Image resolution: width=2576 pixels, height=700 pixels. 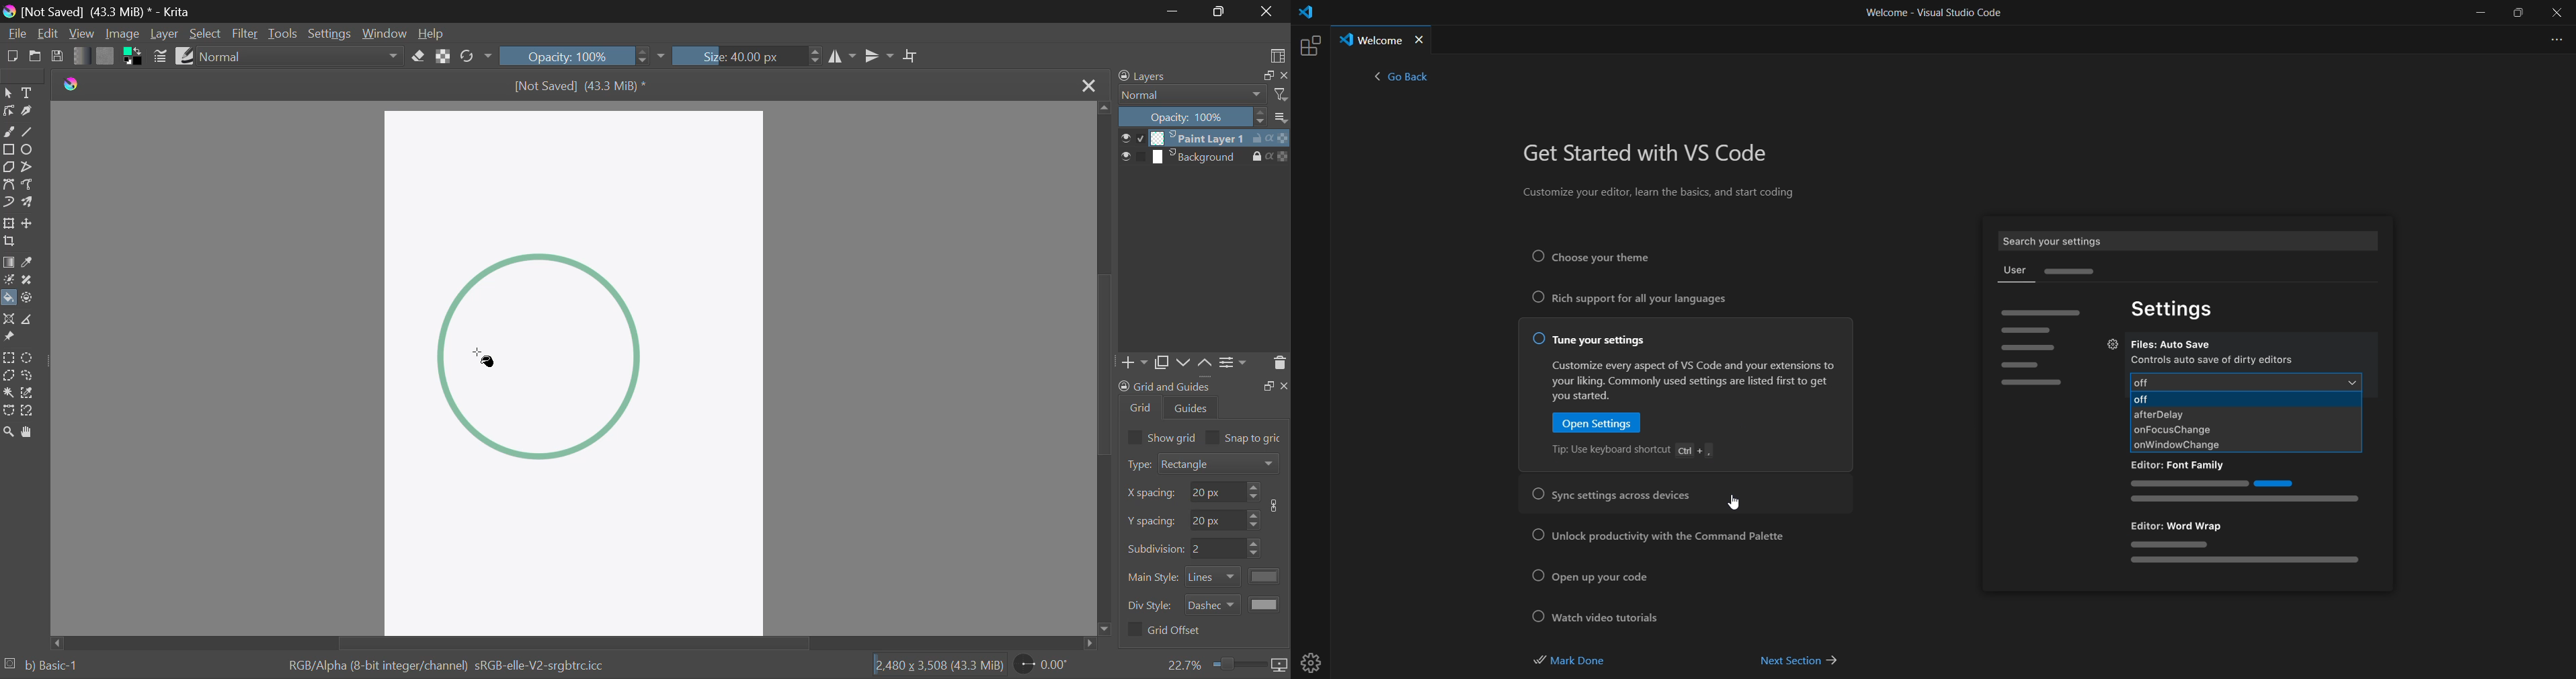 What do you see at coordinates (1167, 631) in the screenshot?
I see `Grid Offset` at bounding box center [1167, 631].